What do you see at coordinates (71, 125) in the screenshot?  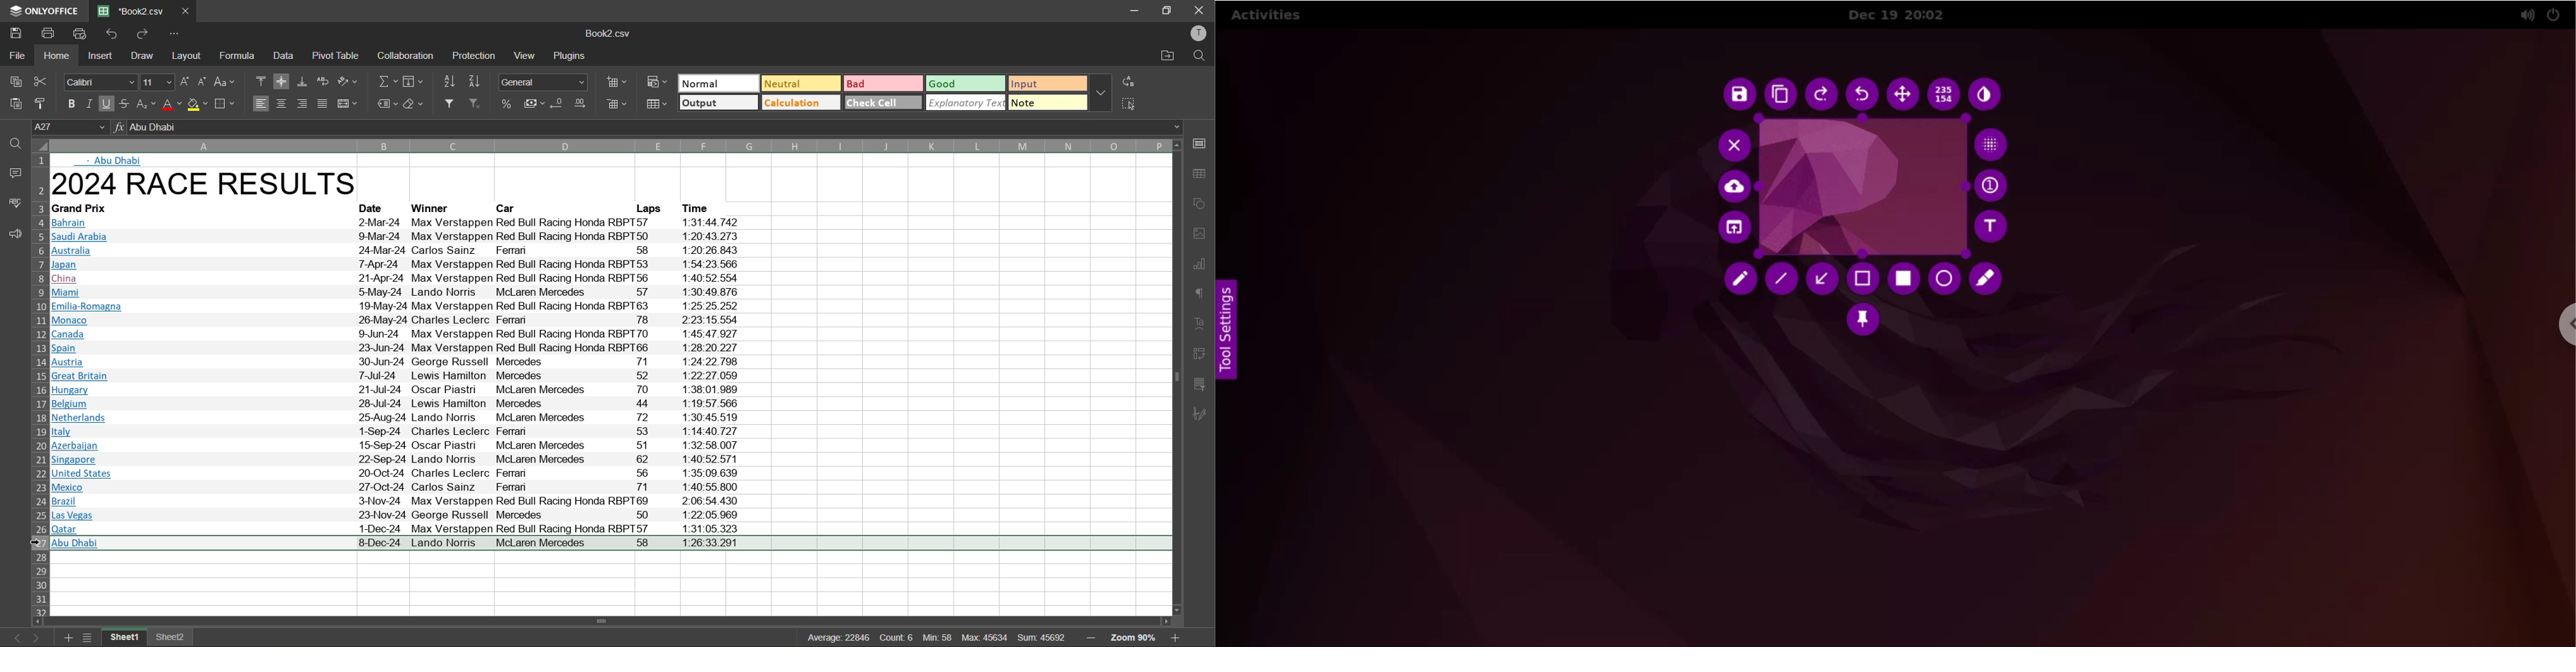 I see `cell address` at bounding box center [71, 125].